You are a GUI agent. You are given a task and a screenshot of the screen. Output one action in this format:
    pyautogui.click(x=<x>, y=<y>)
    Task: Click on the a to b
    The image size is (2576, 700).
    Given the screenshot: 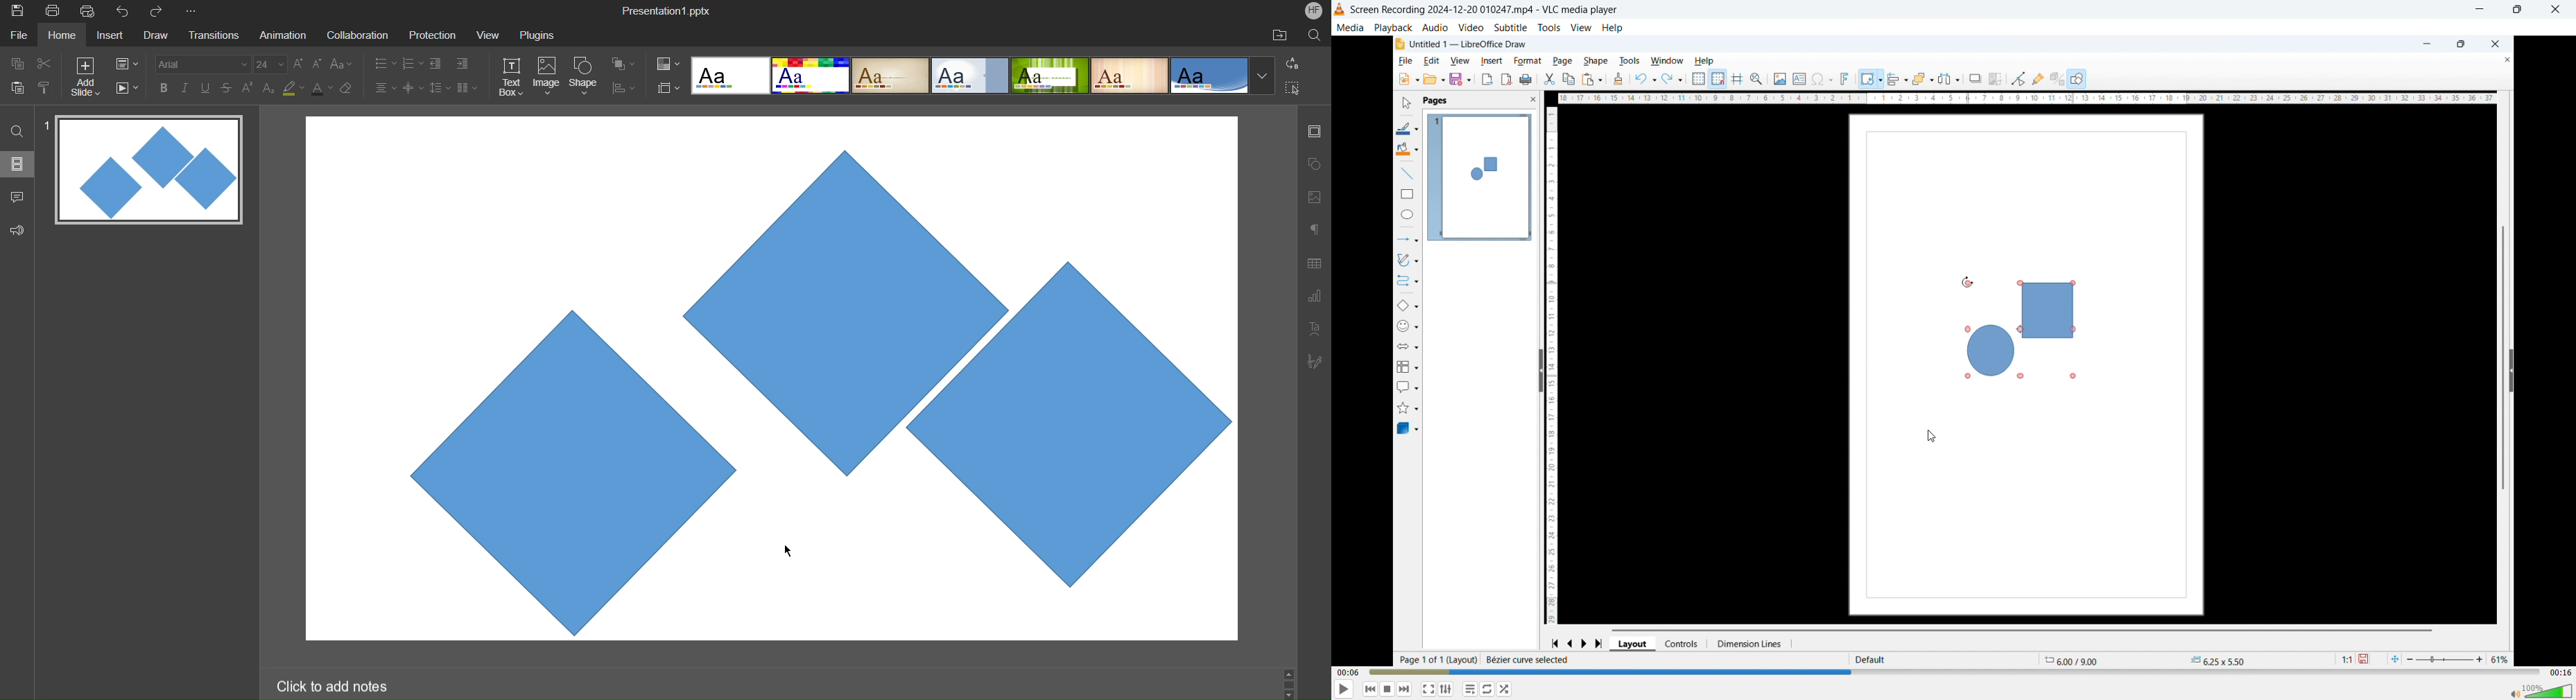 What is the action you would take?
    pyautogui.click(x=1296, y=62)
    